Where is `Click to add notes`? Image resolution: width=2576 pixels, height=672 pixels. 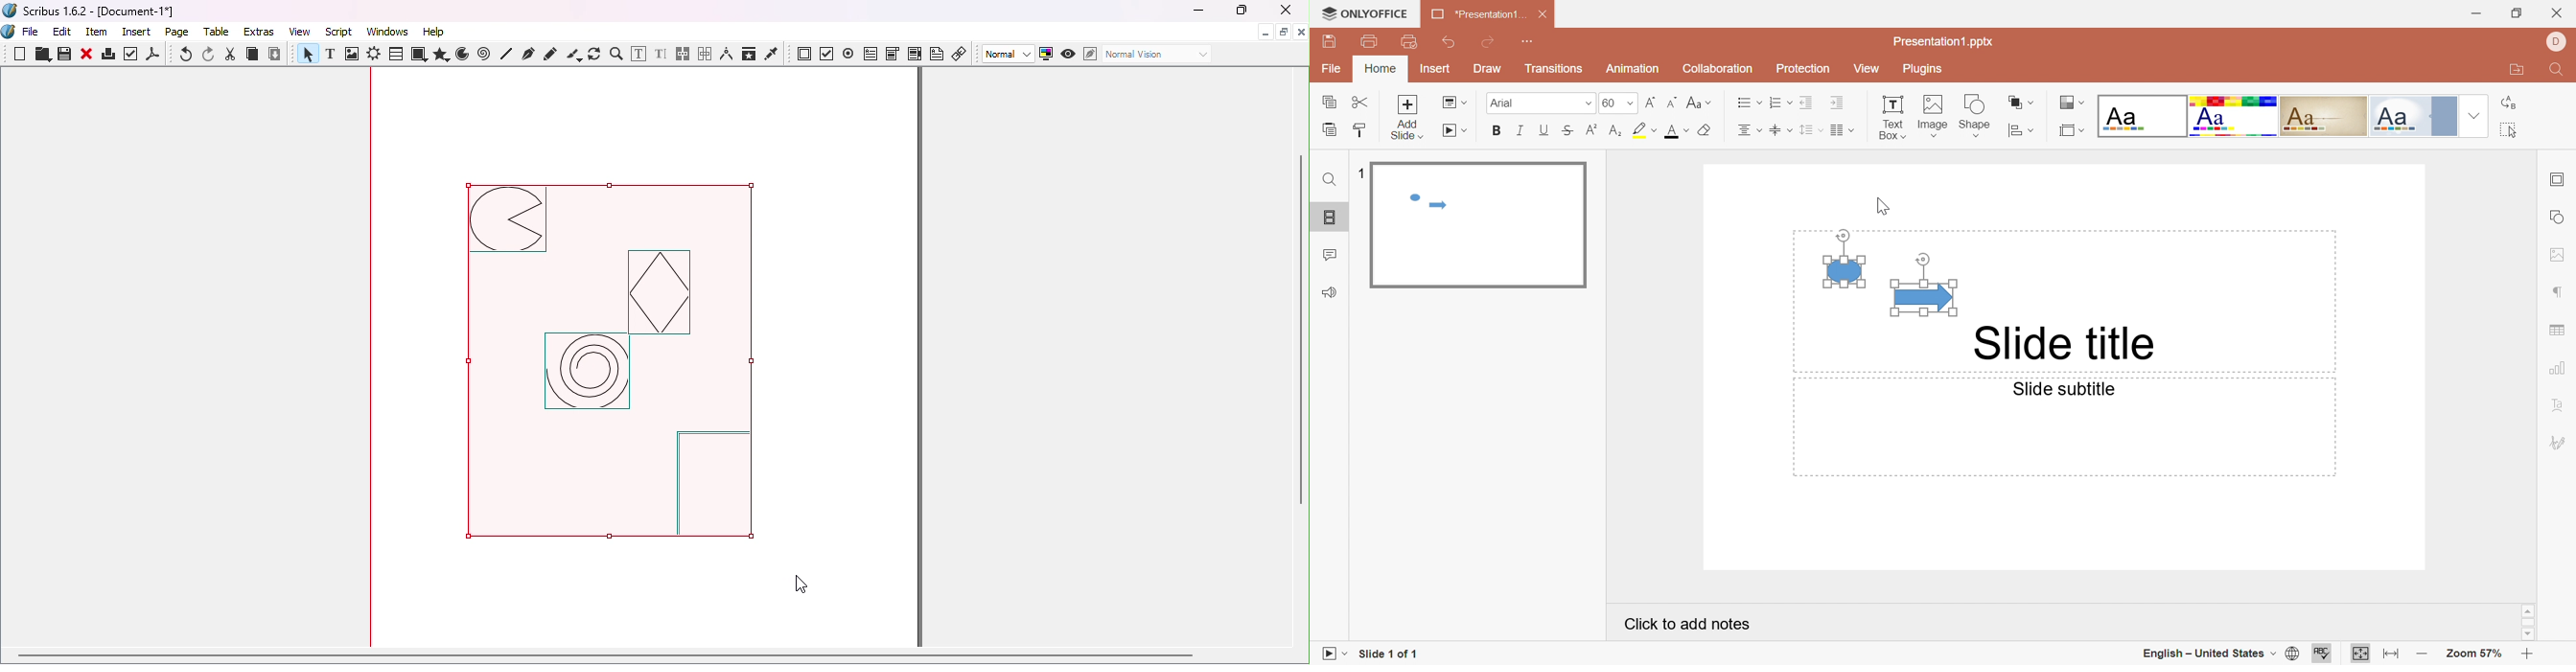
Click to add notes is located at coordinates (1685, 625).